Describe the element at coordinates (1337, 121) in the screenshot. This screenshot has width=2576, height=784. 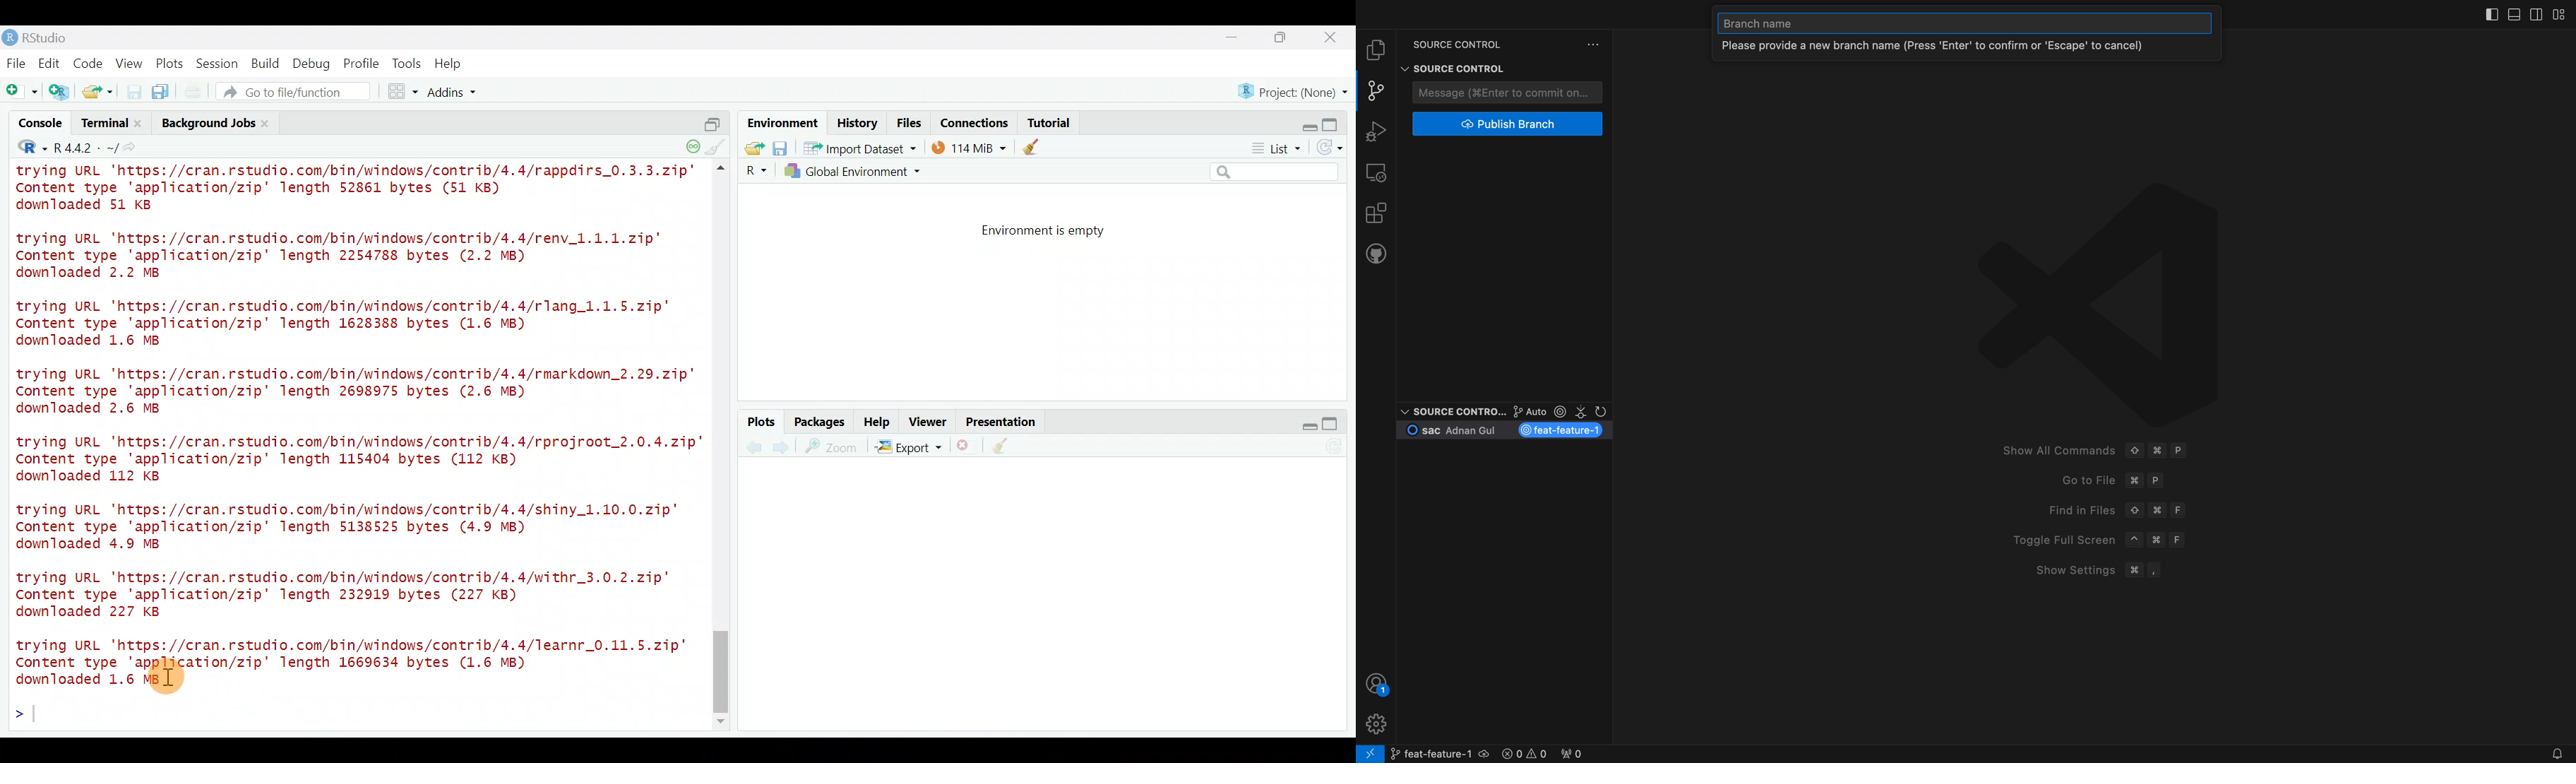
I see `Maximize` at that location.